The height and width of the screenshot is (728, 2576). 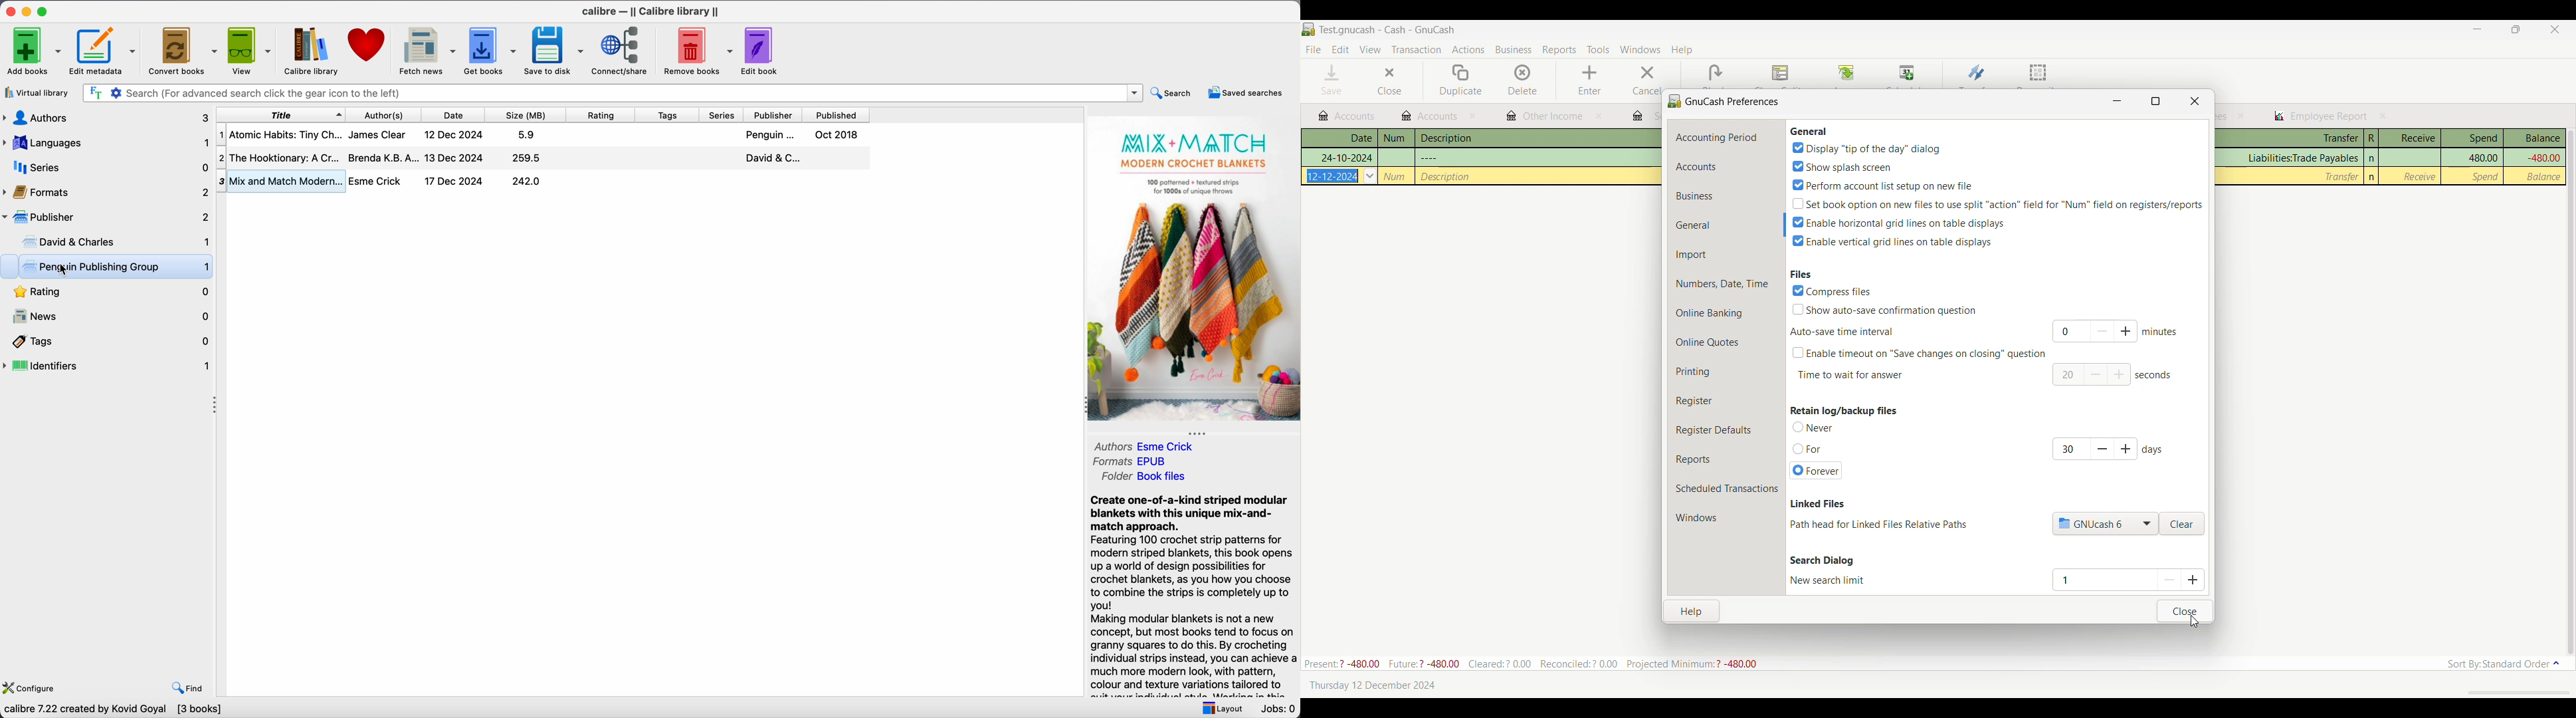 I want to click on Scheduled transactions, so click(x=1726, y=489).